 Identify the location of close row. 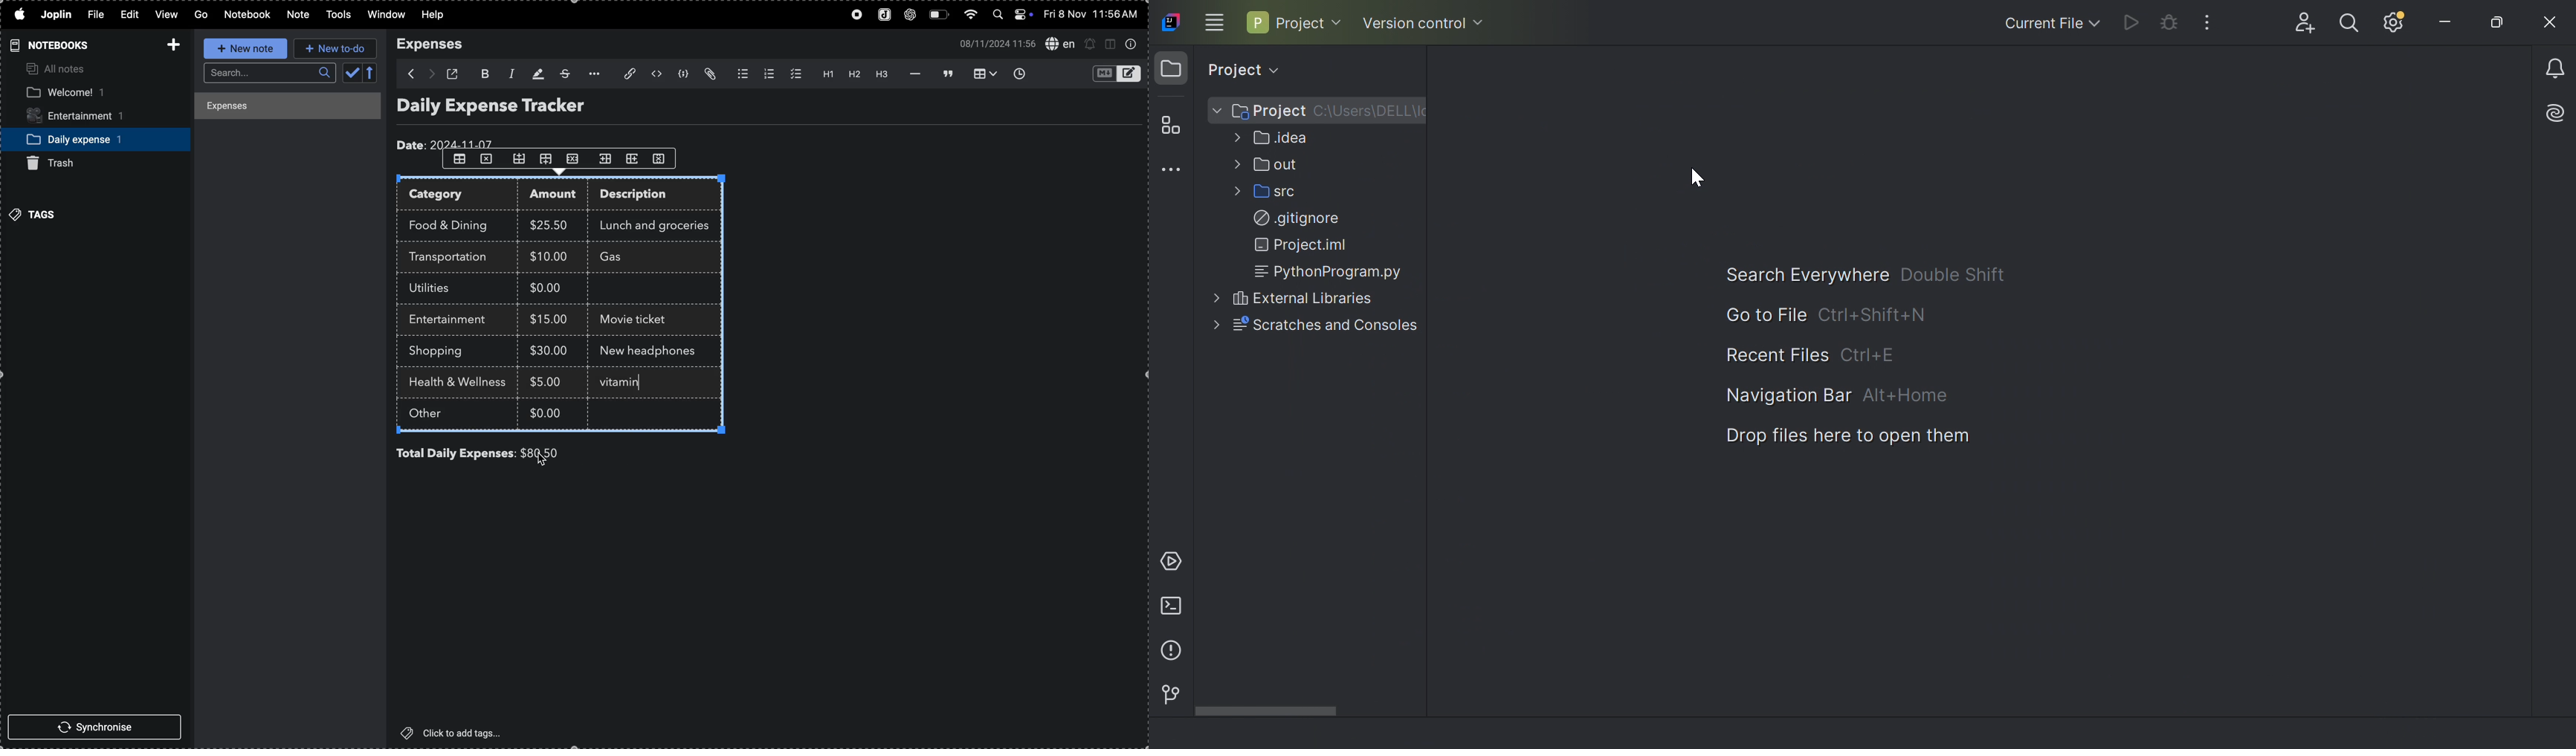
(487, 161).